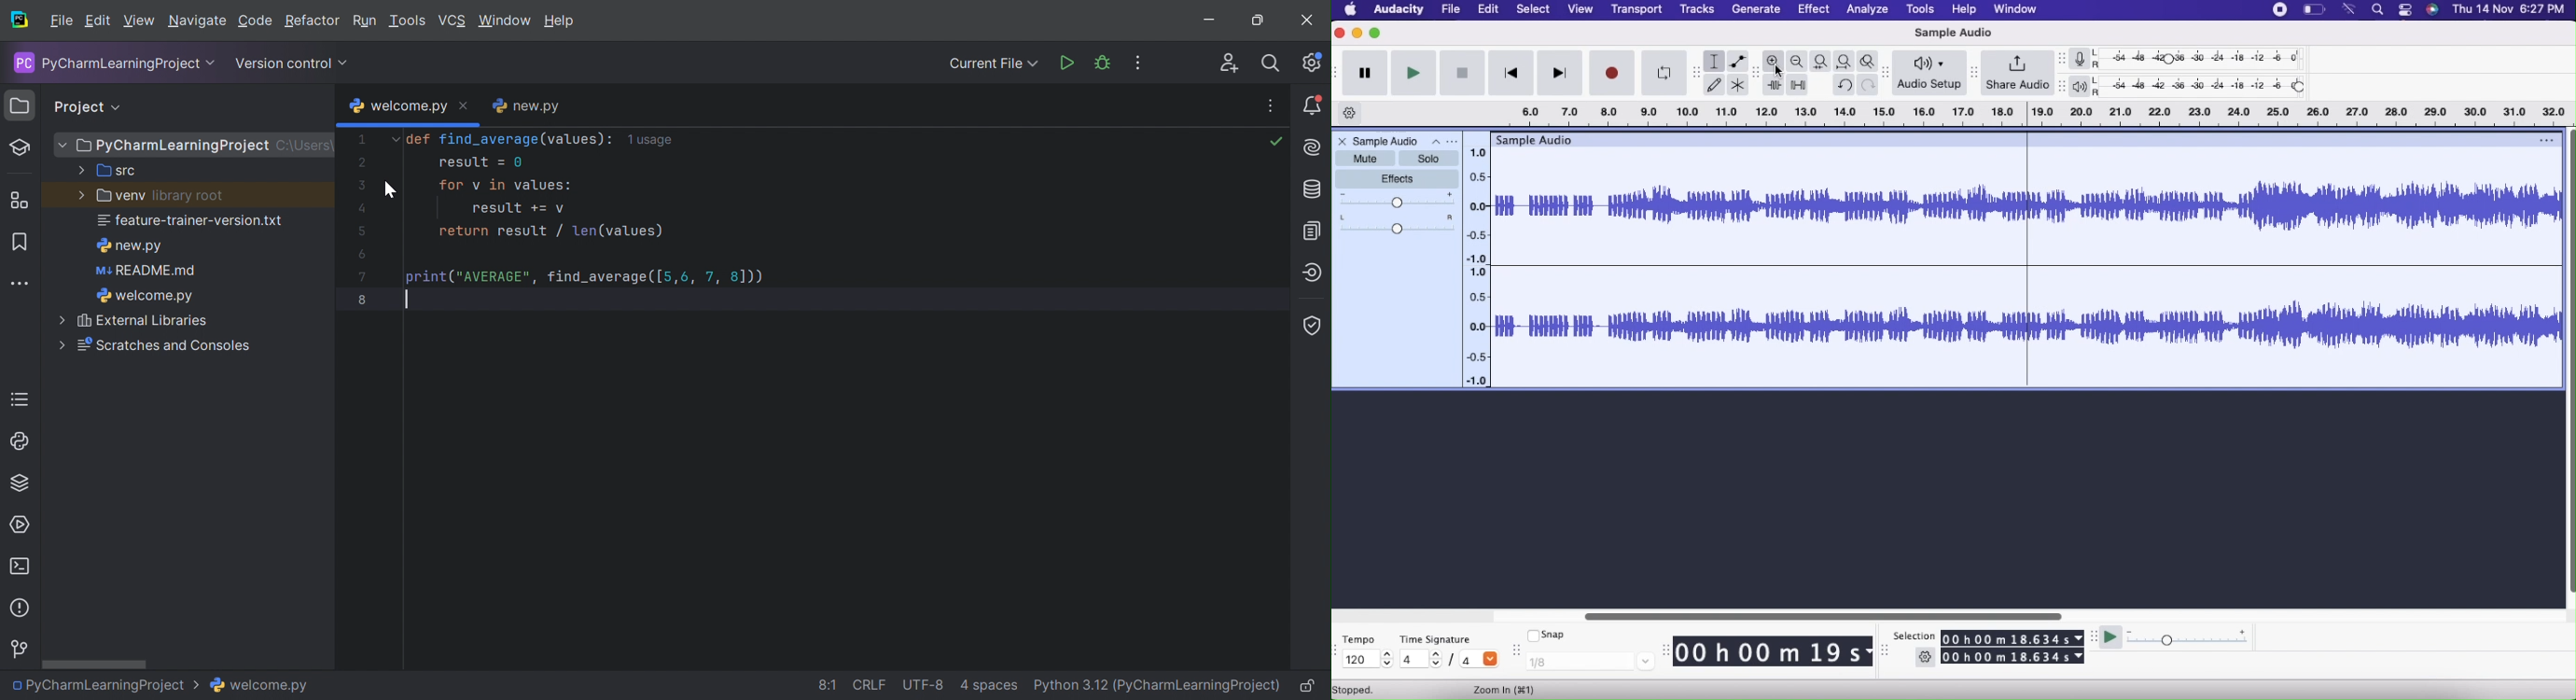  I want to click on AI Assistant, so click(1311, 147).